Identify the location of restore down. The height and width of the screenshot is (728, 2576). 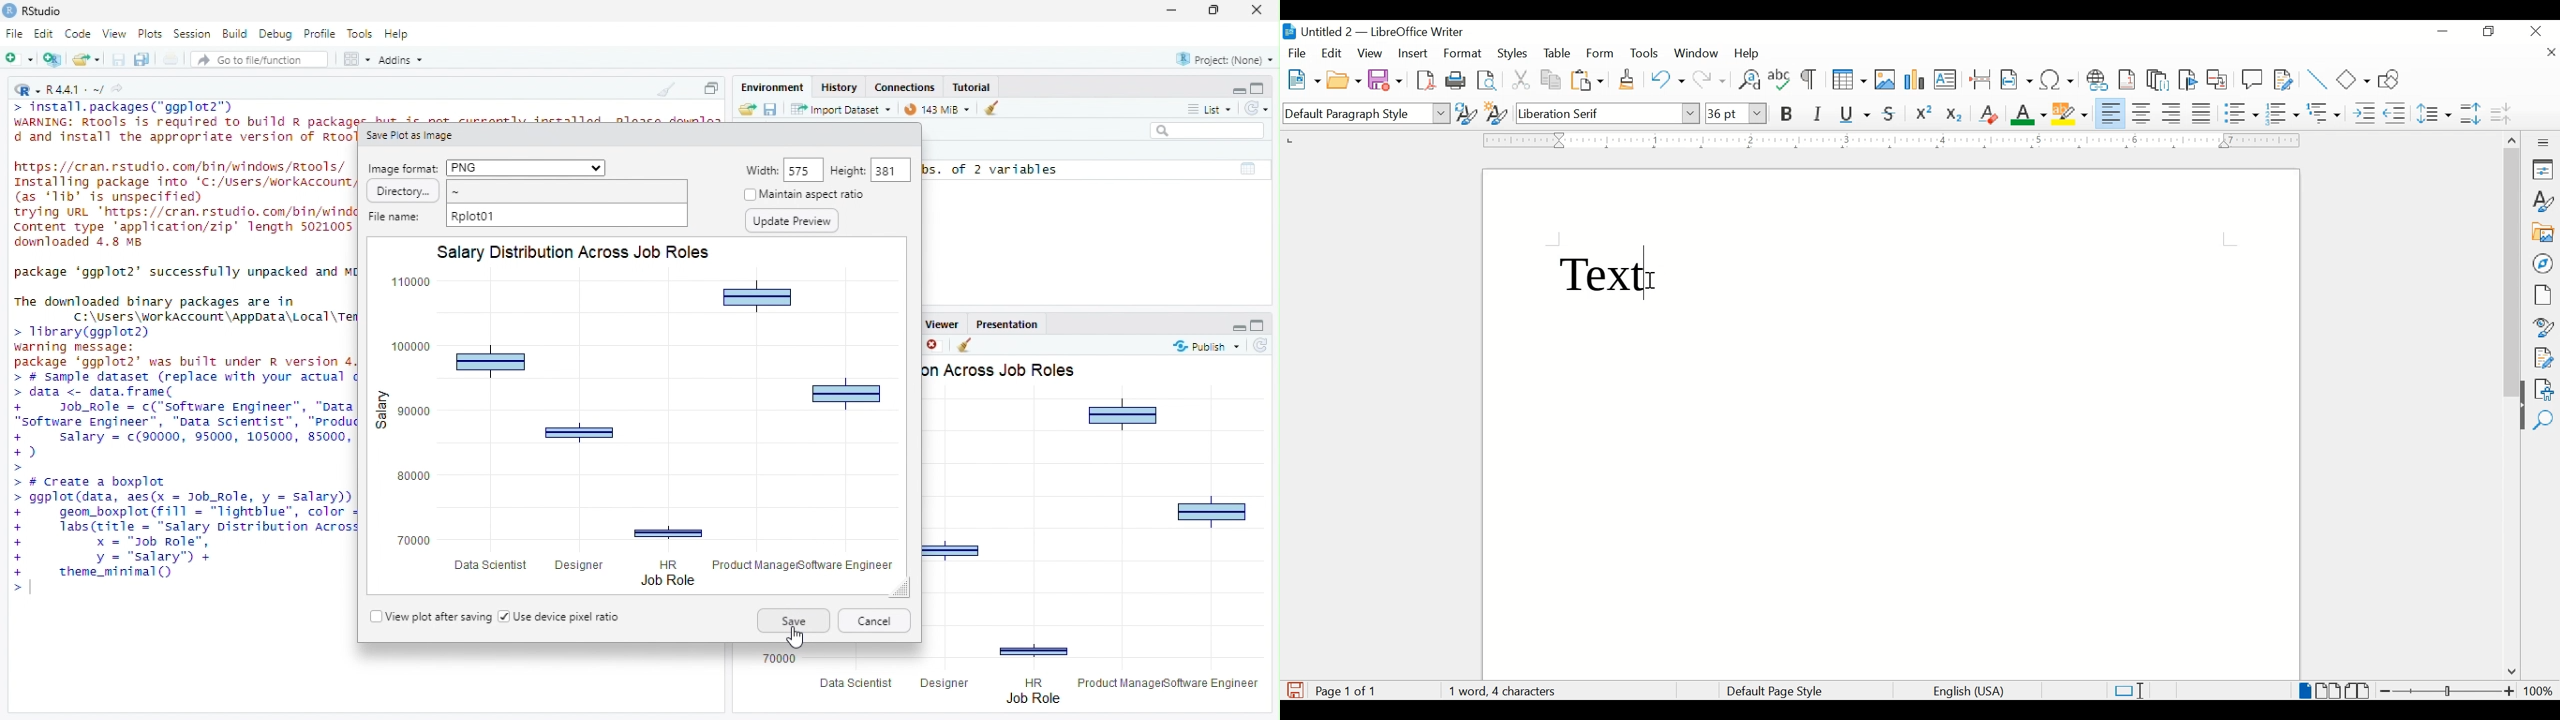
(2489, 31).